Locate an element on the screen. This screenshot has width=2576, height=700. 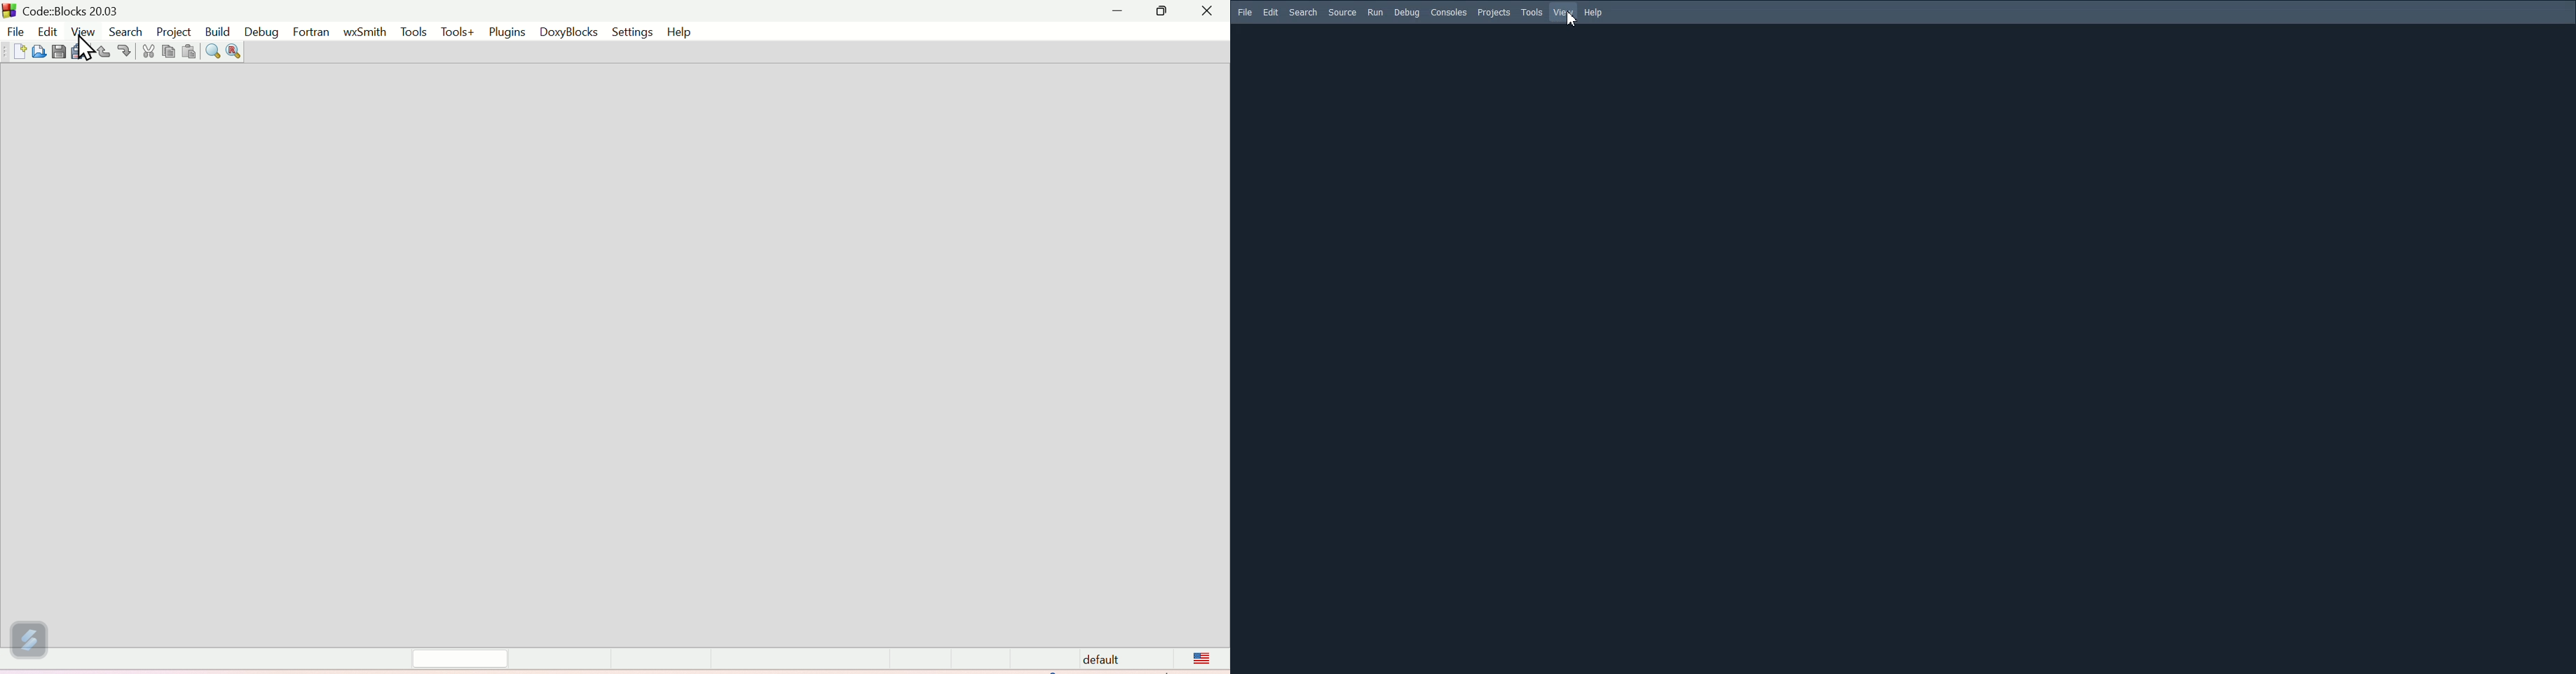
 is located at coordinates (76, 49).